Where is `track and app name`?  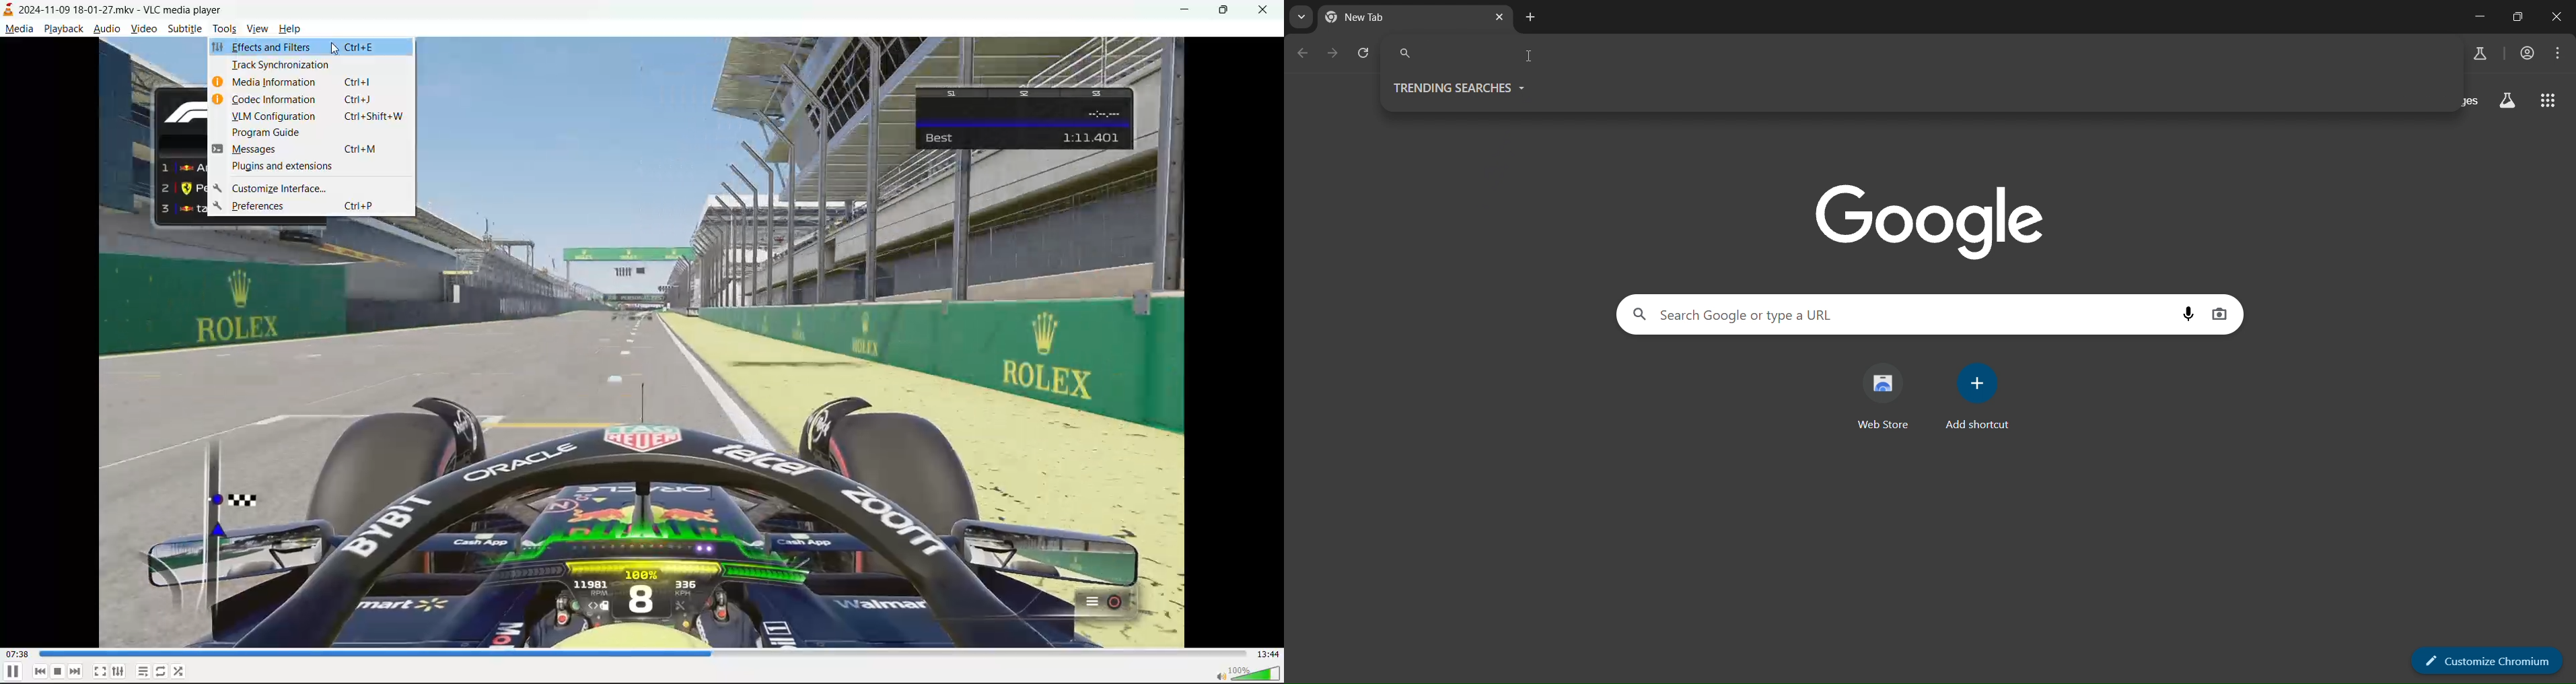 track and app name is located at coordinates (115, 9).